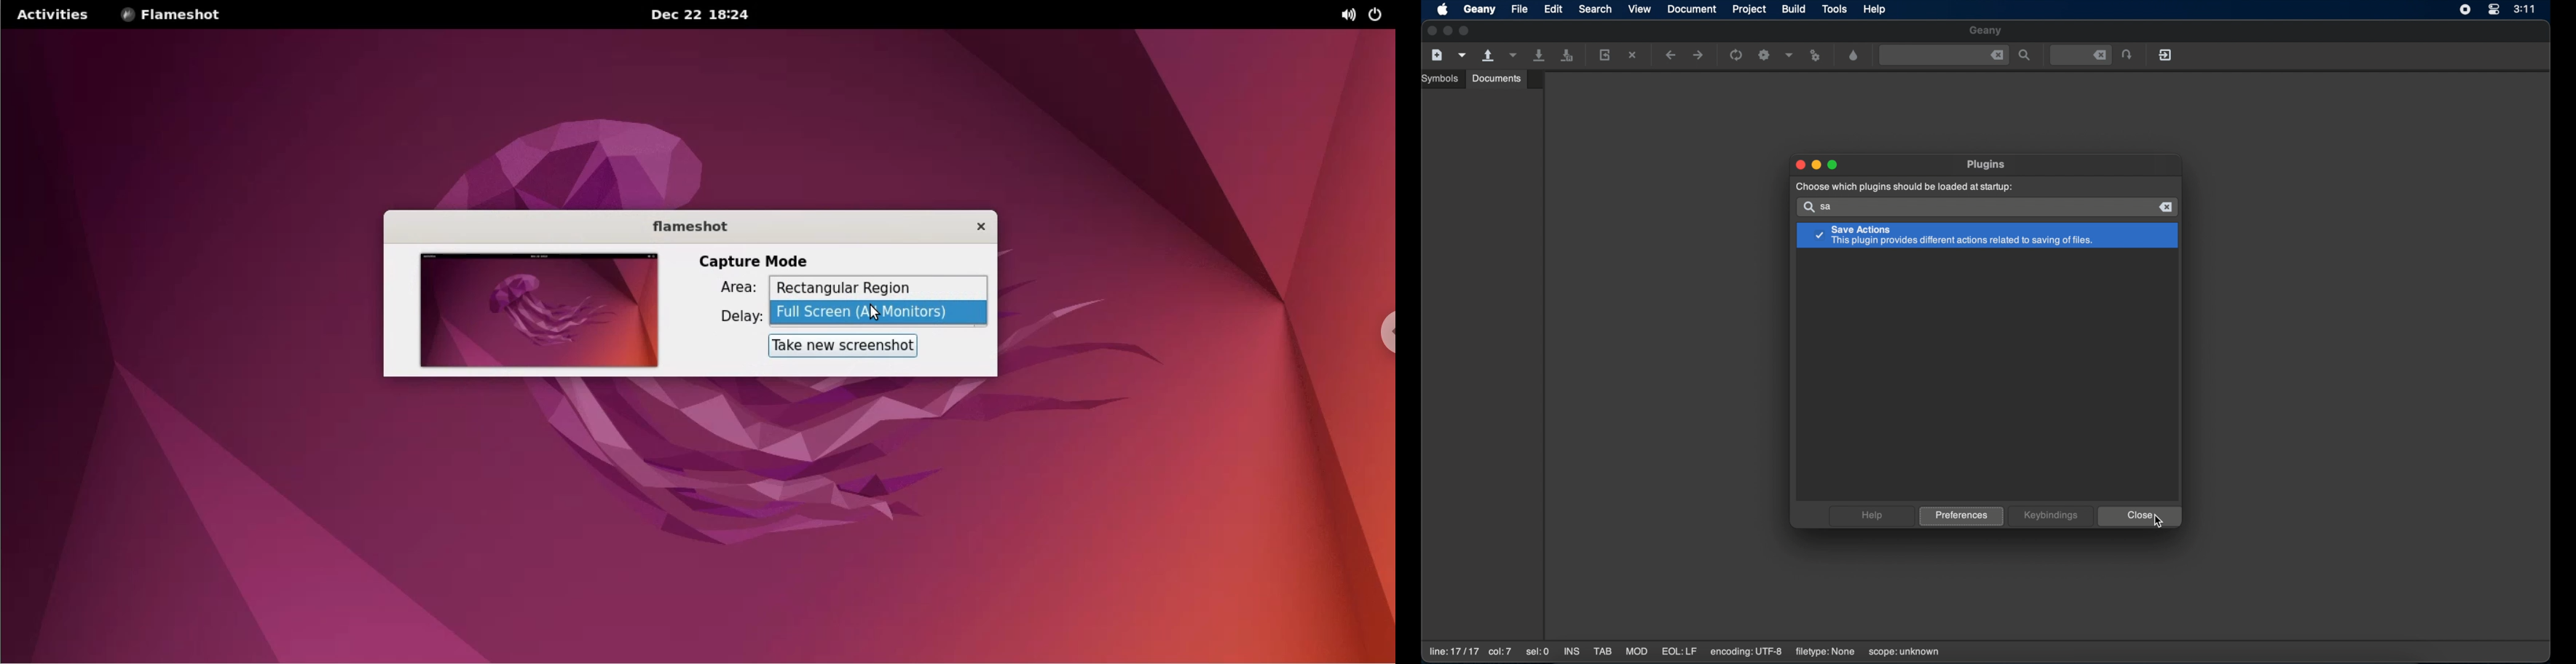 The image size is (2576, 672). Describe the element at coordinates (1540, 55) in the screenshot. I see `save all current file` at that location.